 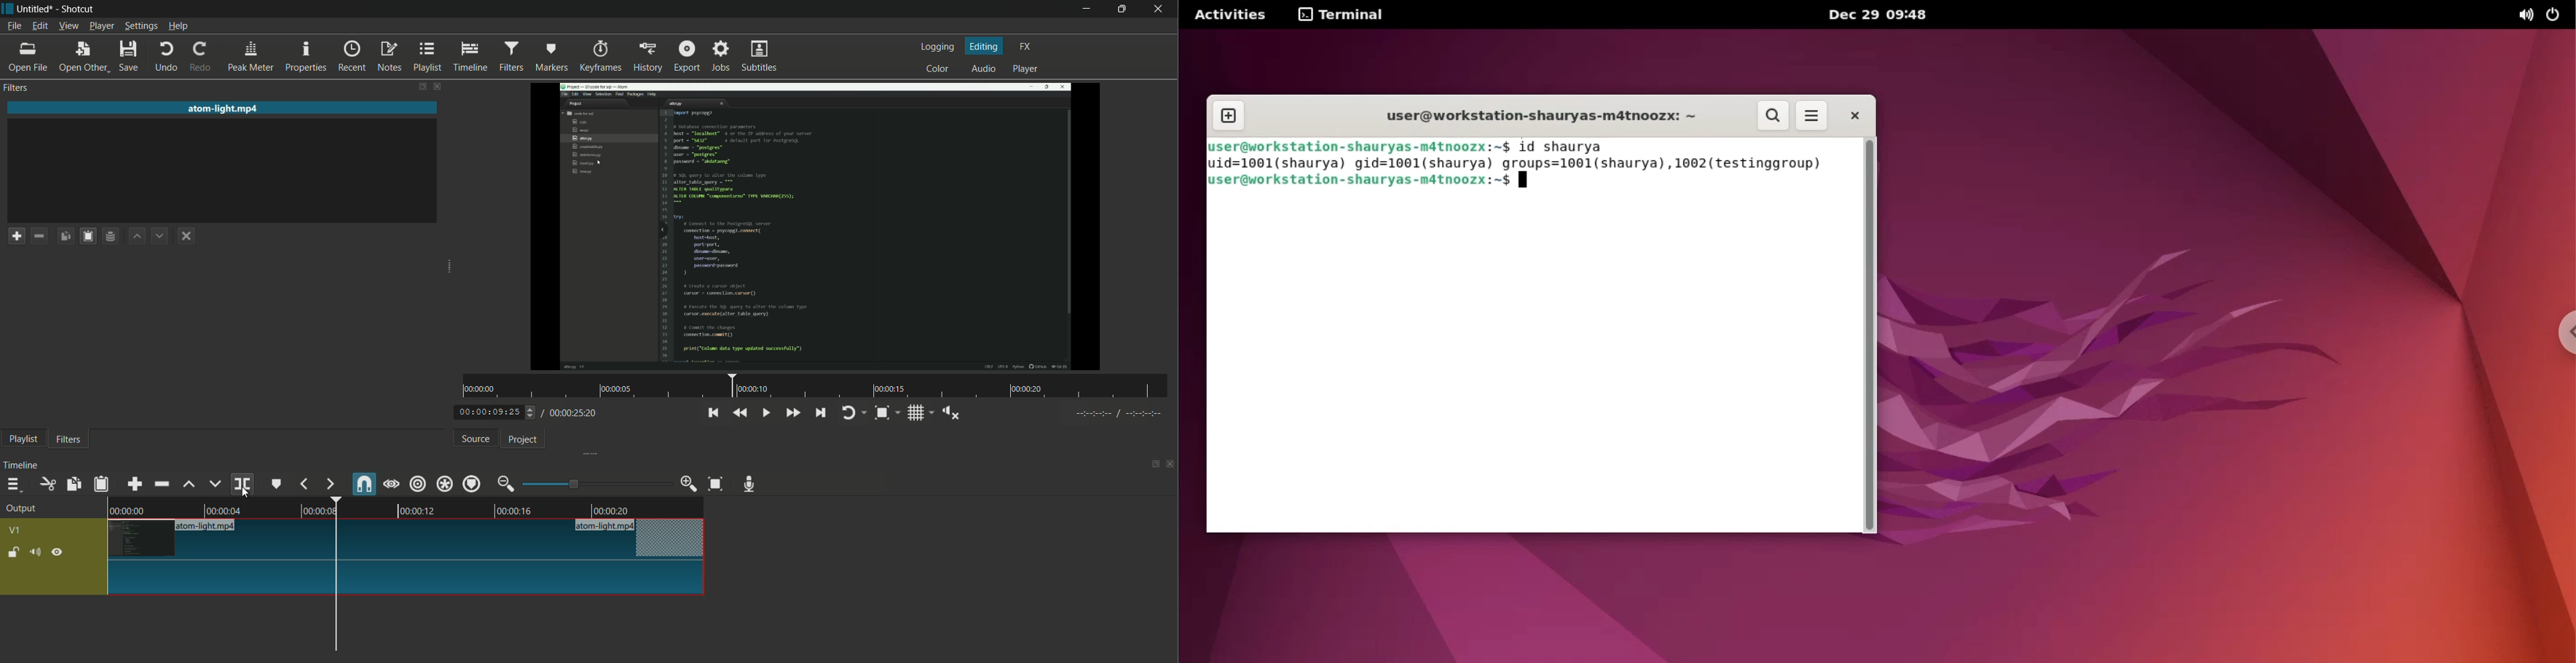 What do you see at coordinates (137, 483) in the screenshot?
I see `append` at bounding box center [137, 483].